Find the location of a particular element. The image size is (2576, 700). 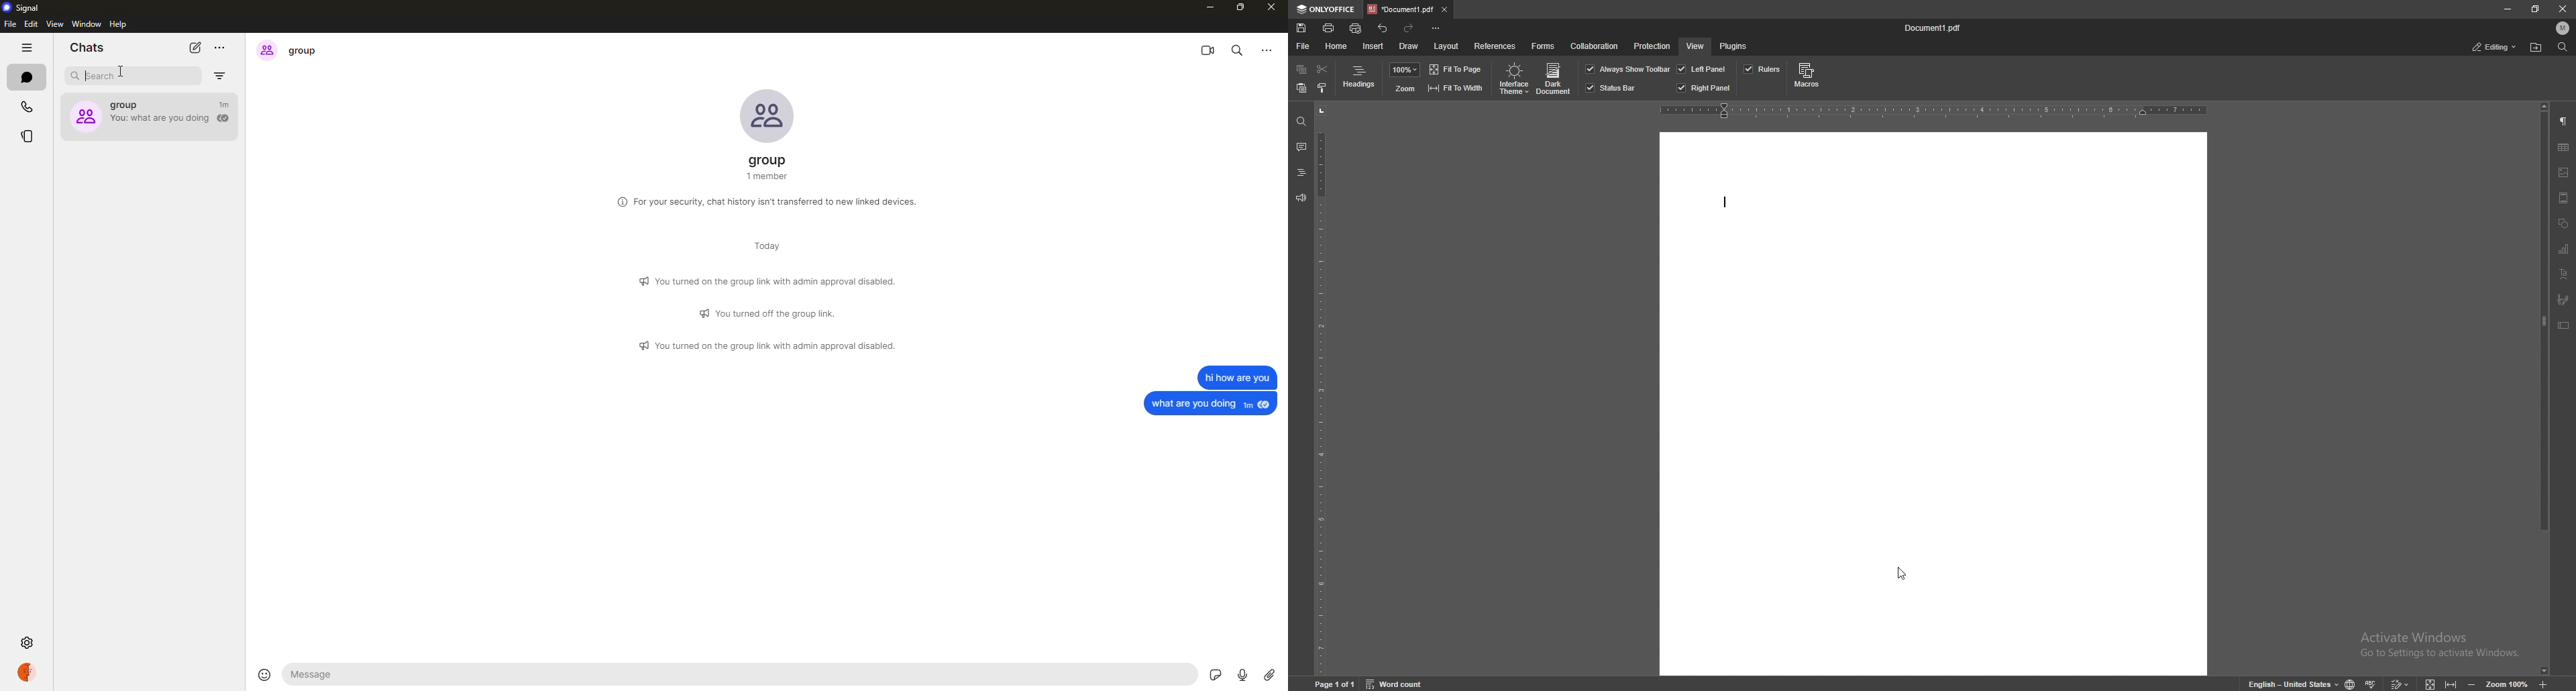

message is located at coordinates (1236, 376).